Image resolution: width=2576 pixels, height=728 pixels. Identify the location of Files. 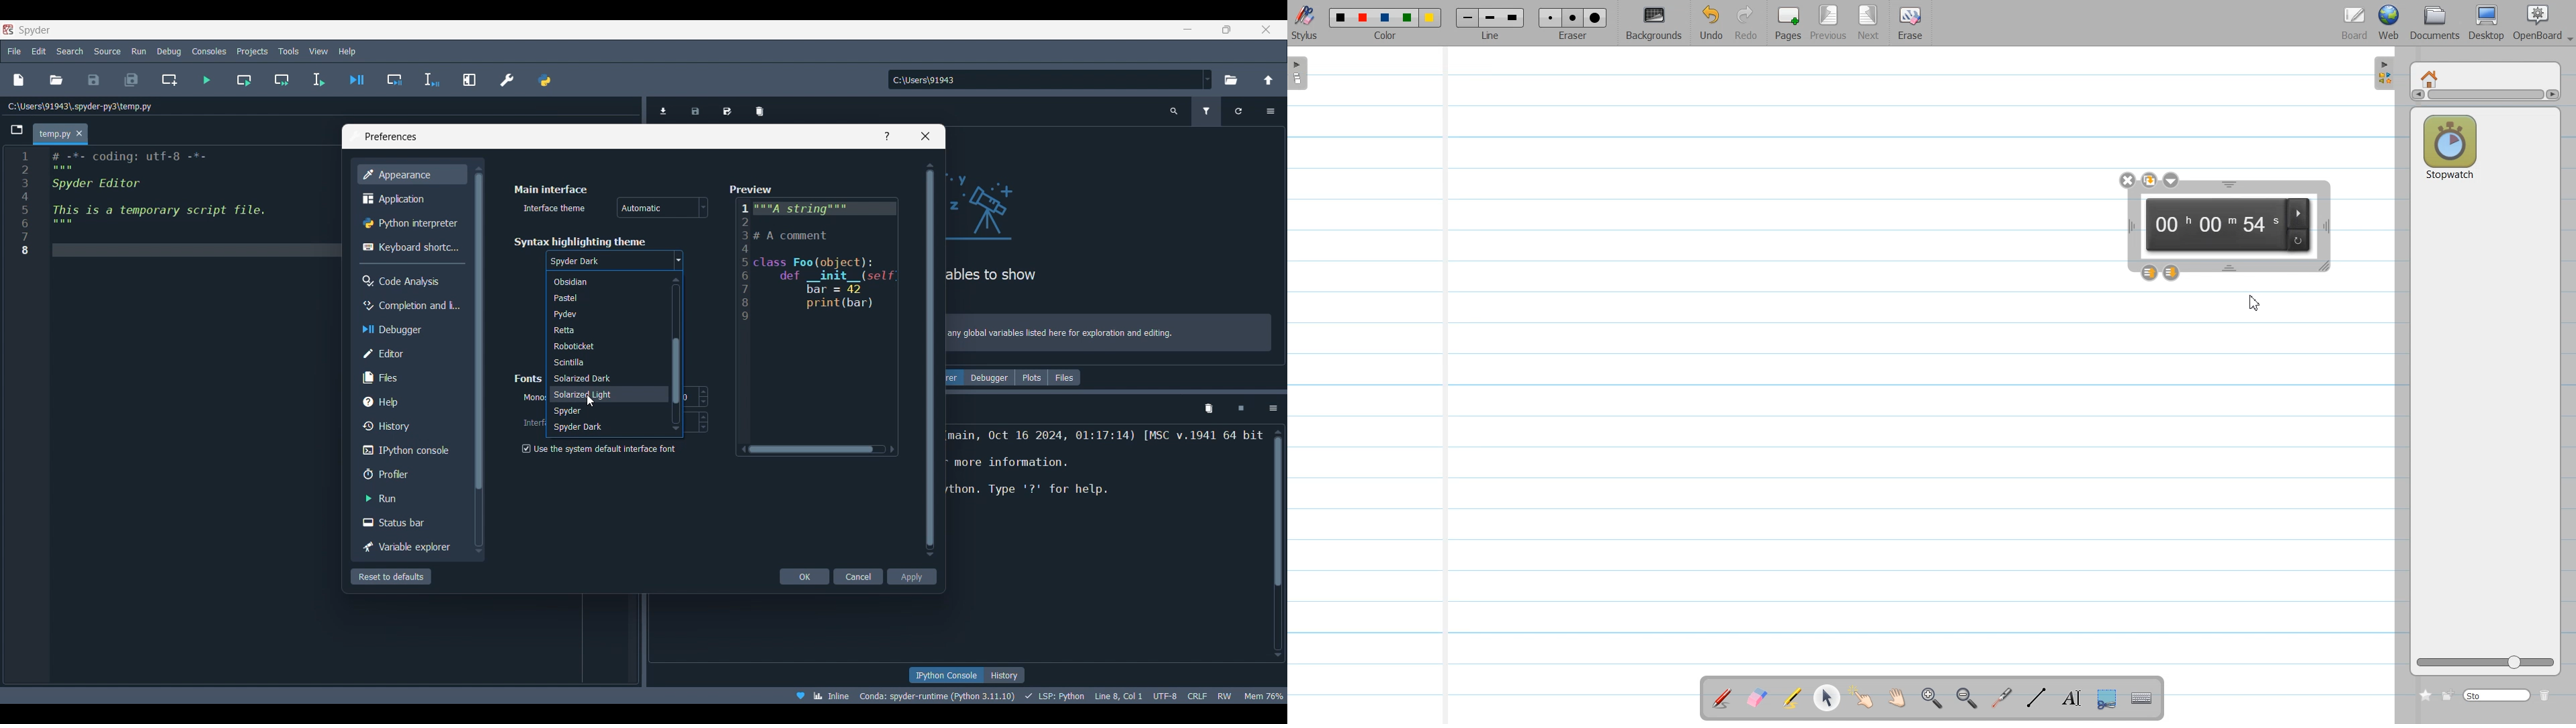
(1064, 377).